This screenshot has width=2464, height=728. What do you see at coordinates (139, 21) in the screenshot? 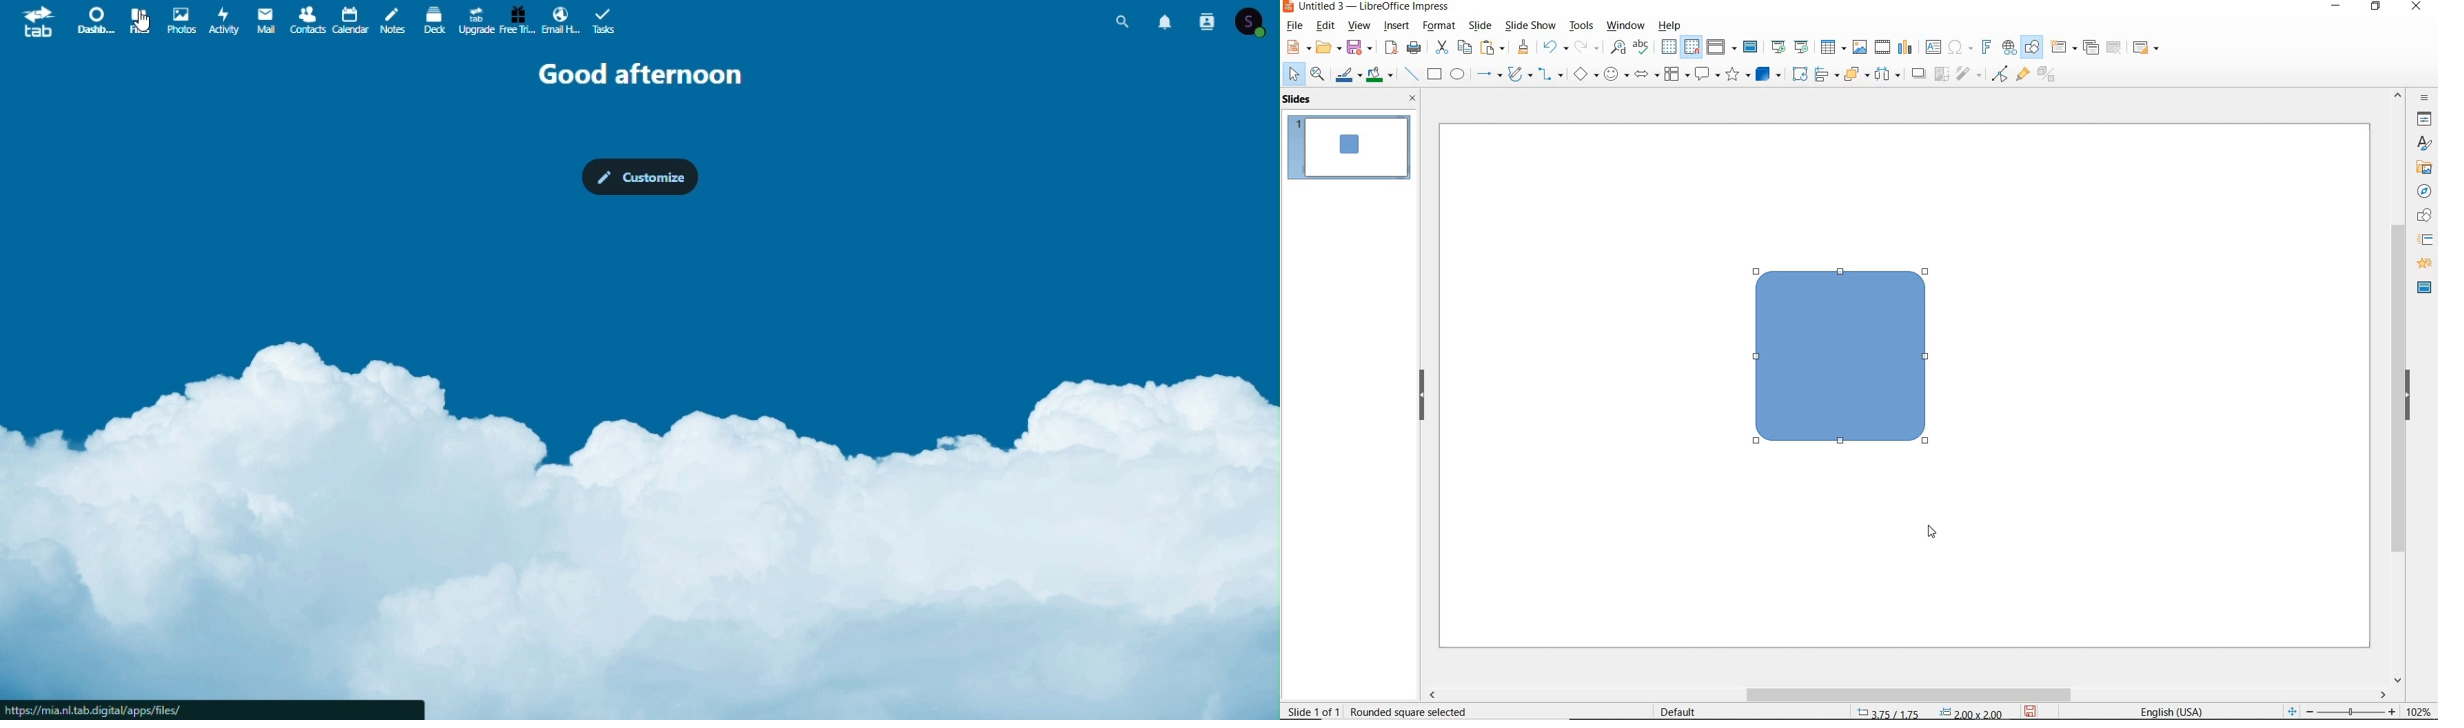
I see `files` at bounding box center [139, 21].